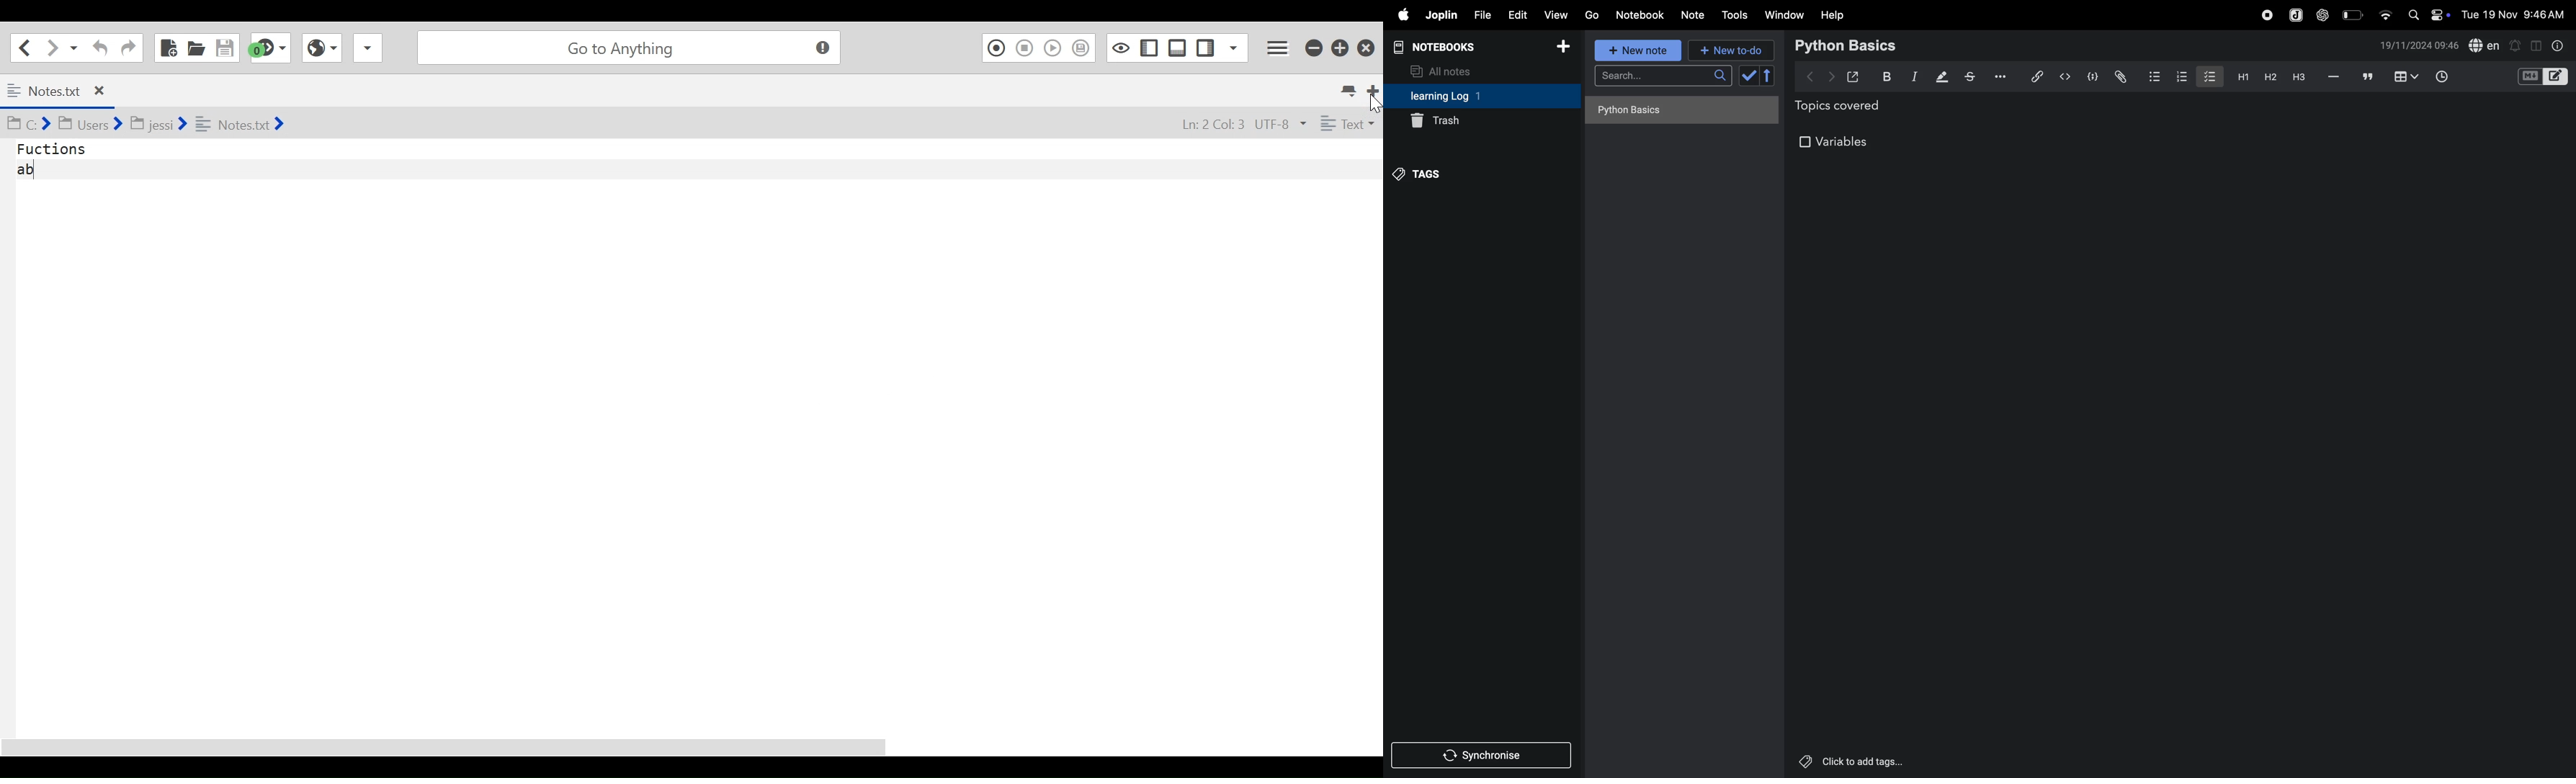  Describe the element at coordinates (1447, 70) in the screenshot. I see `all notes` at that location.